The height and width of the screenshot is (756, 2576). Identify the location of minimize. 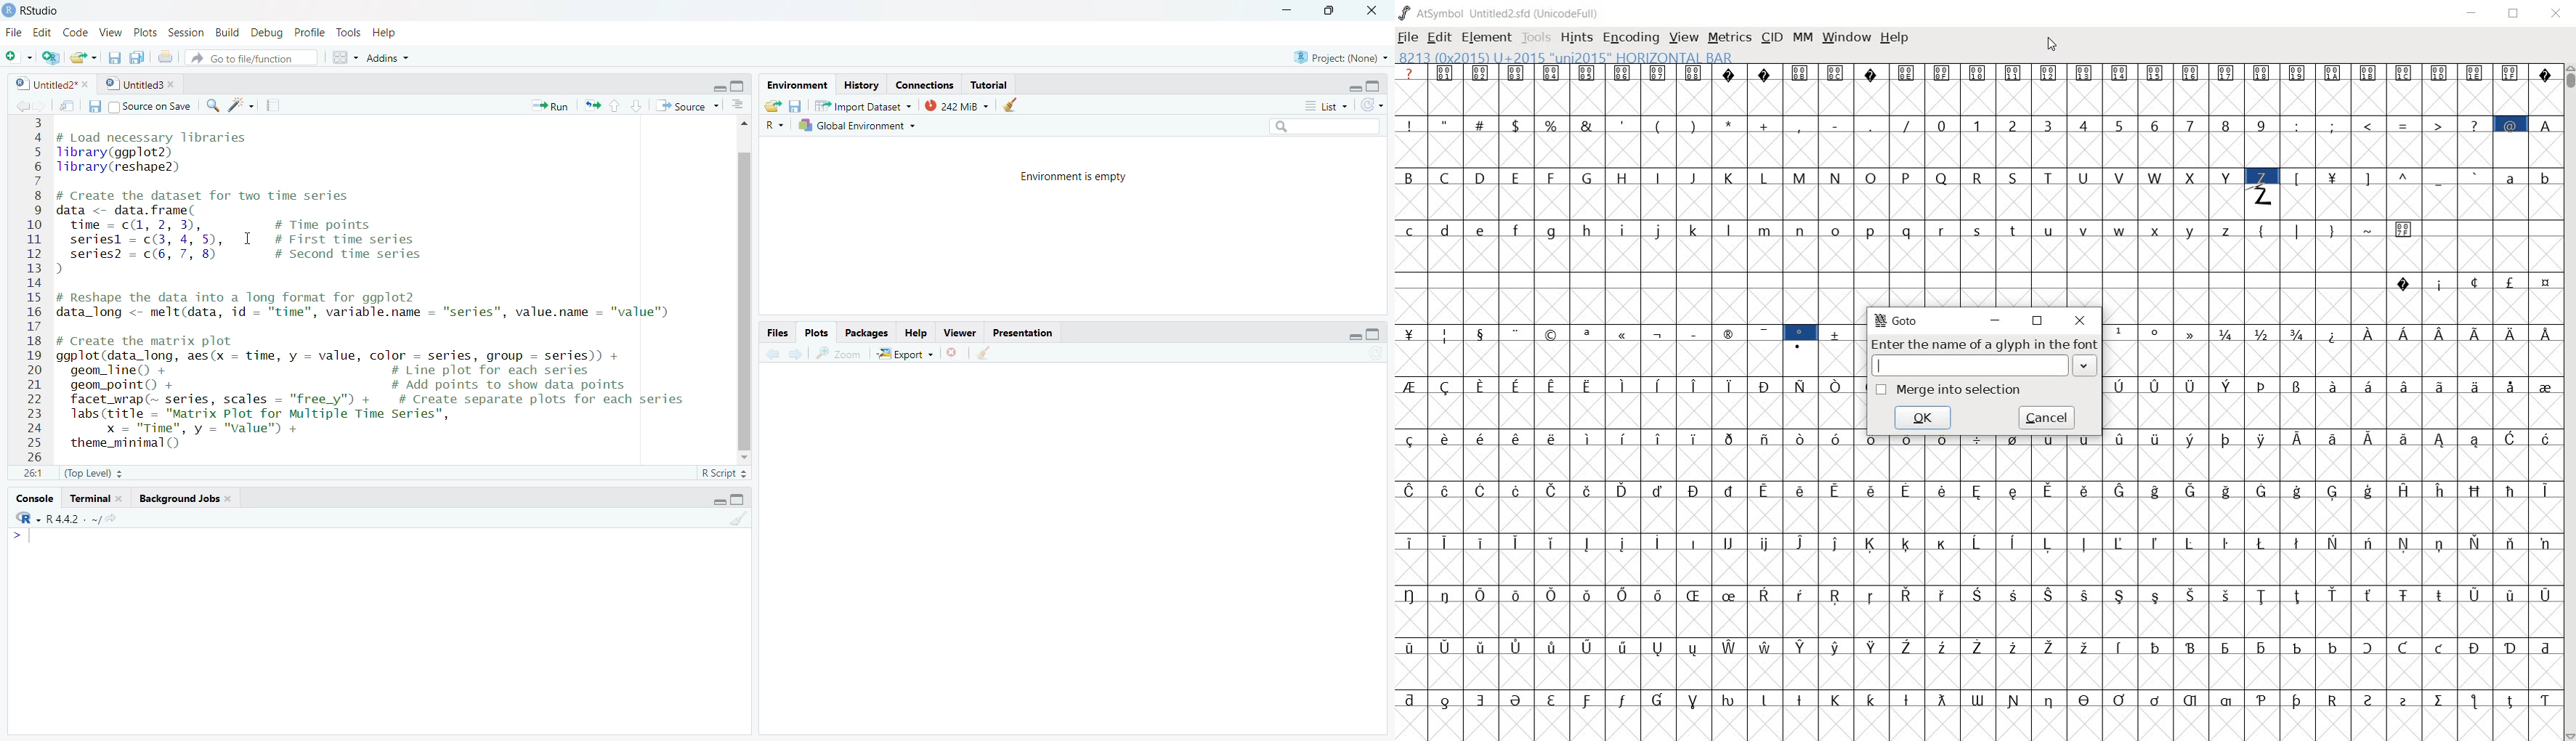
(717, 86).